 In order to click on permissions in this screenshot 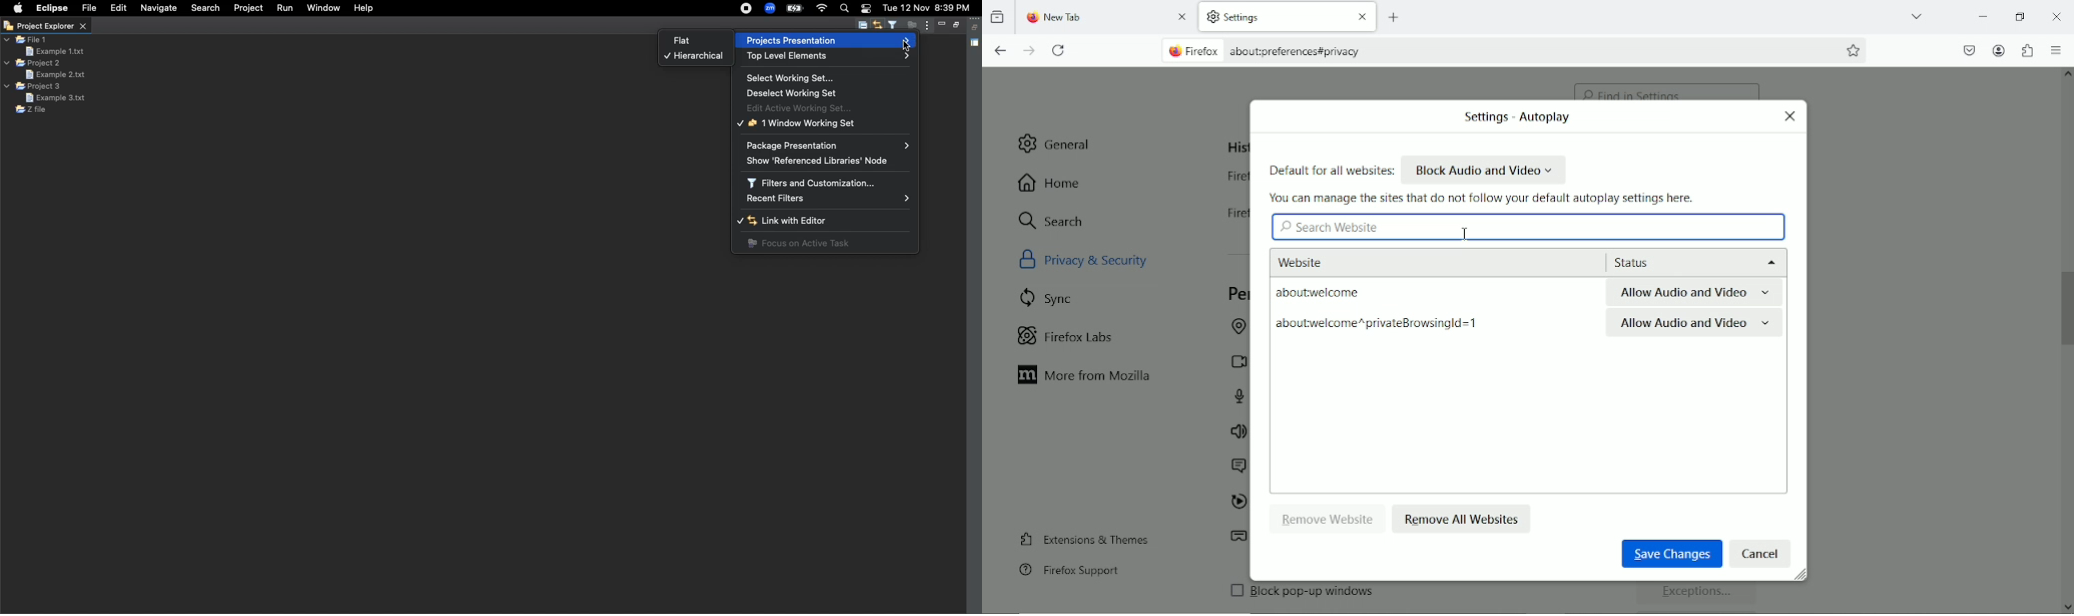, I will do `click(1237, 294)`.